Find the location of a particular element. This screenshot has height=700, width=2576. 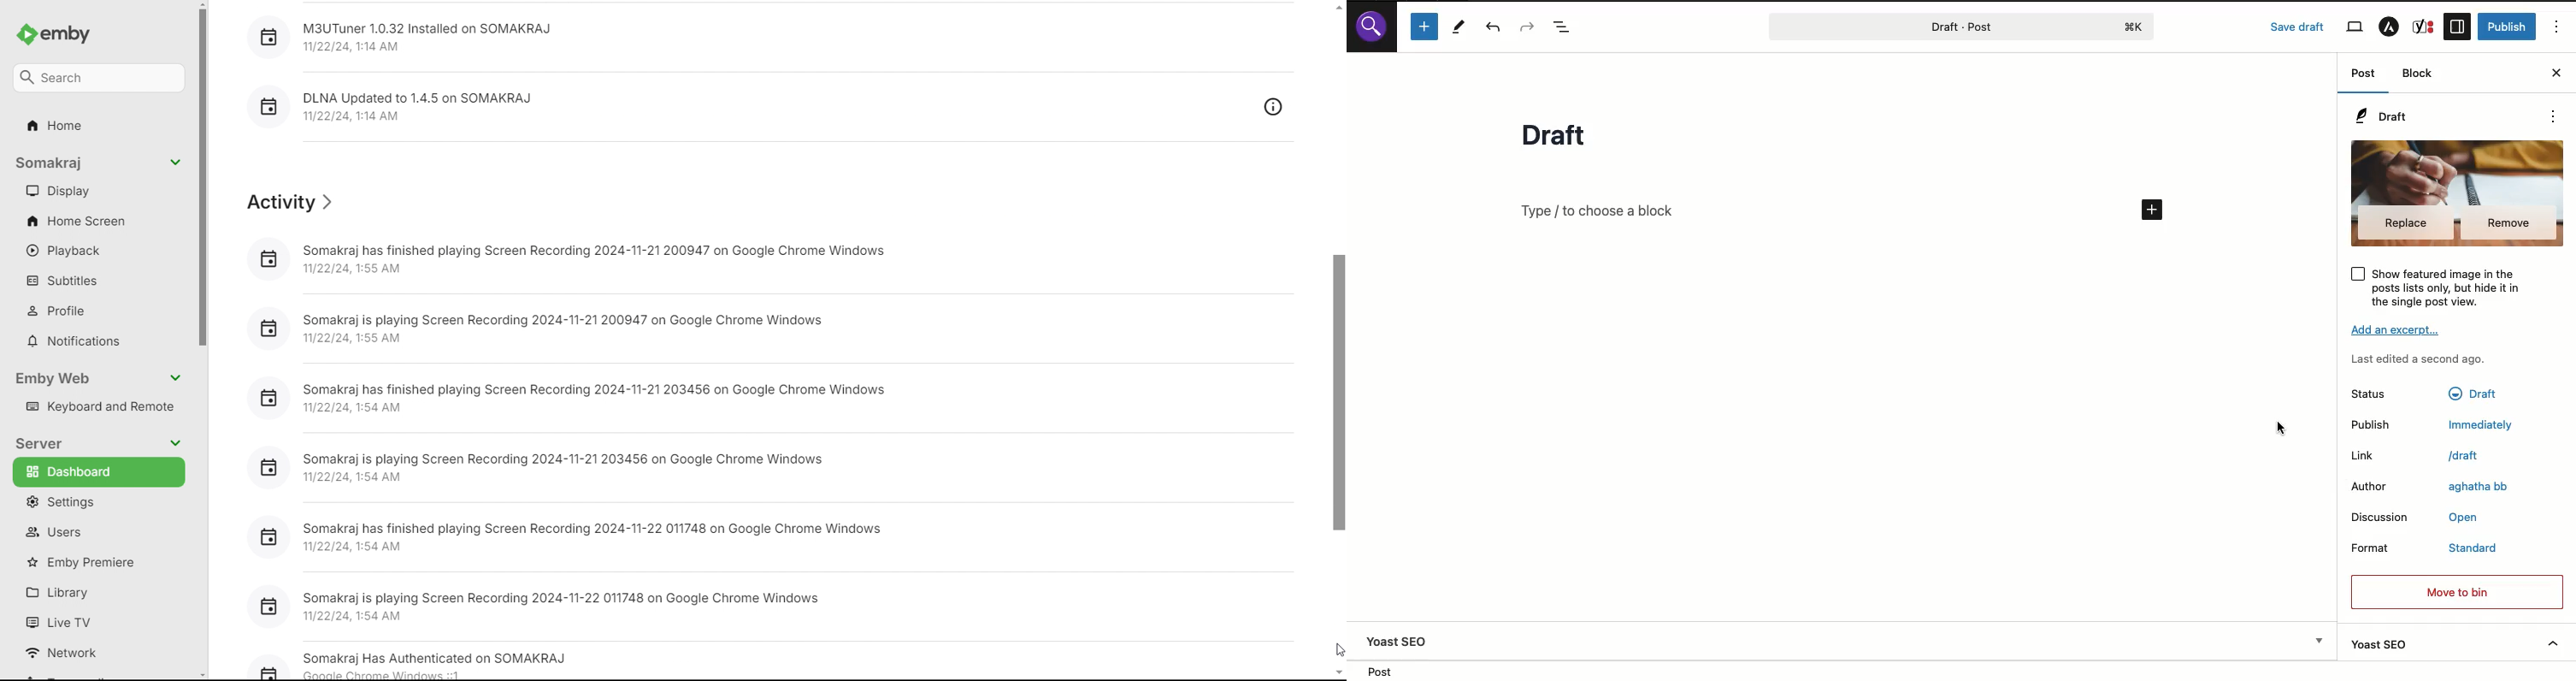

Location is located at coordinates (1388, 670).